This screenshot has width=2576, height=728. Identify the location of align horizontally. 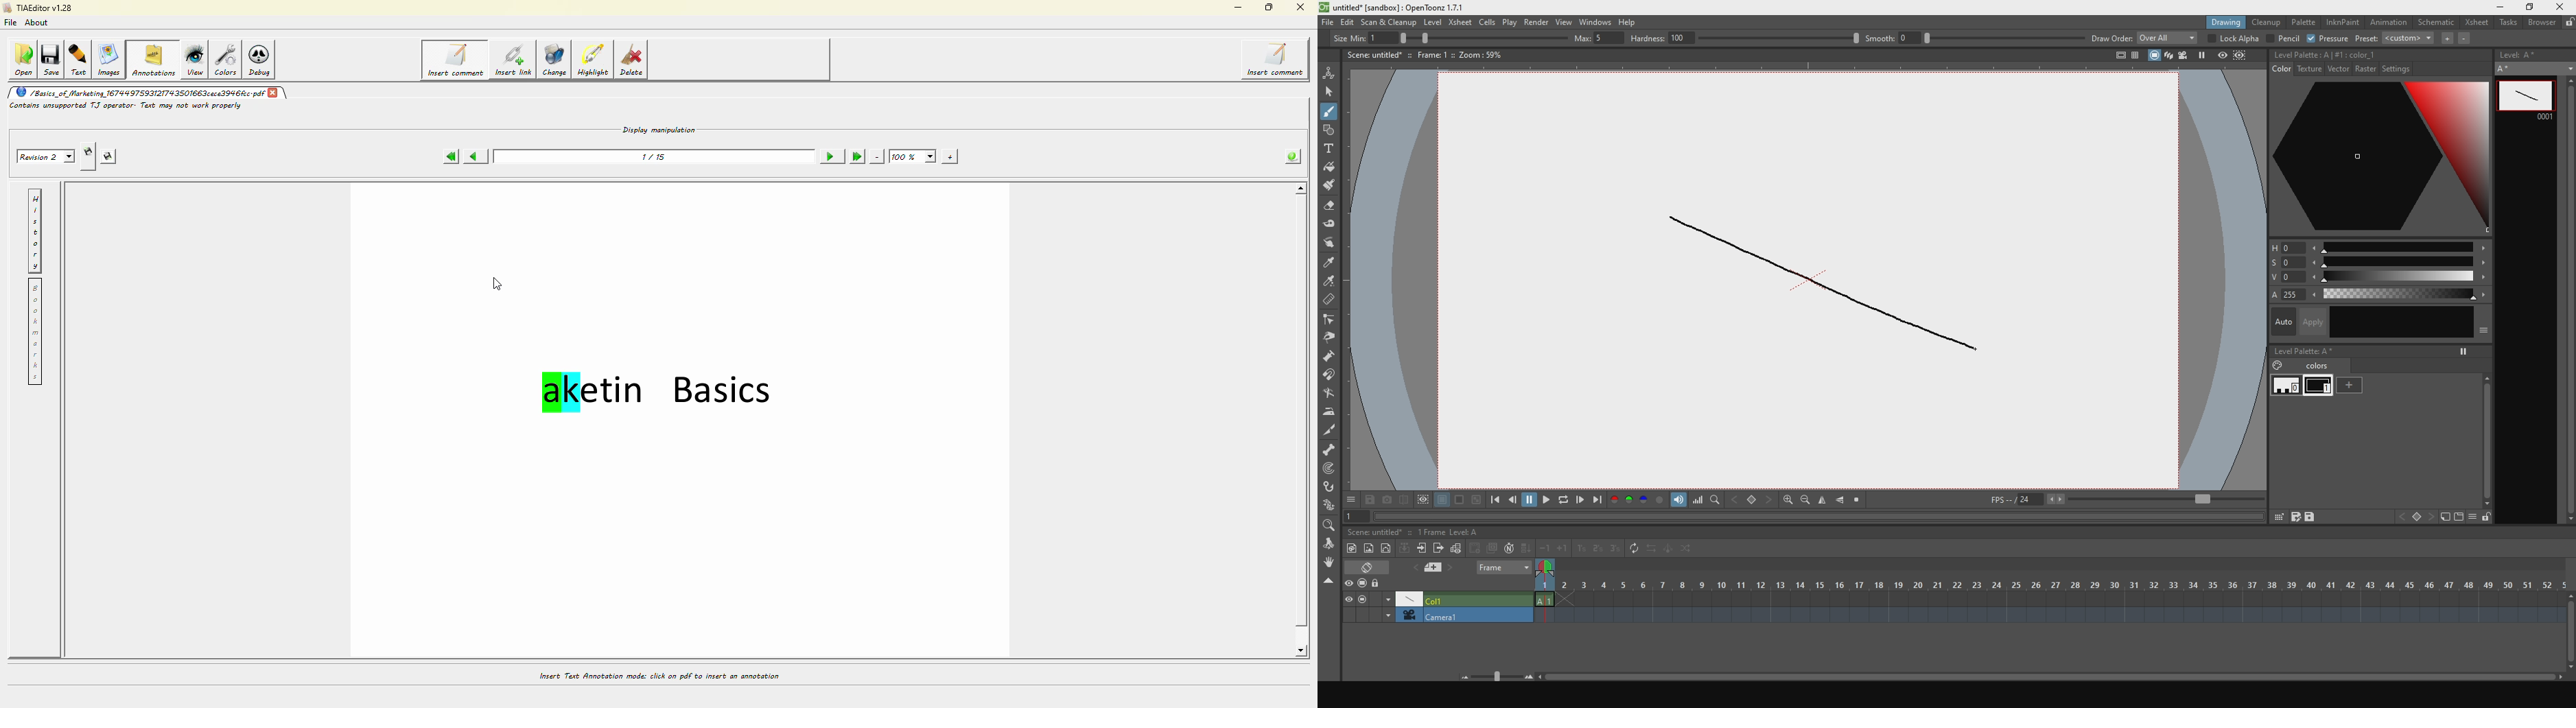
(1841, 501).